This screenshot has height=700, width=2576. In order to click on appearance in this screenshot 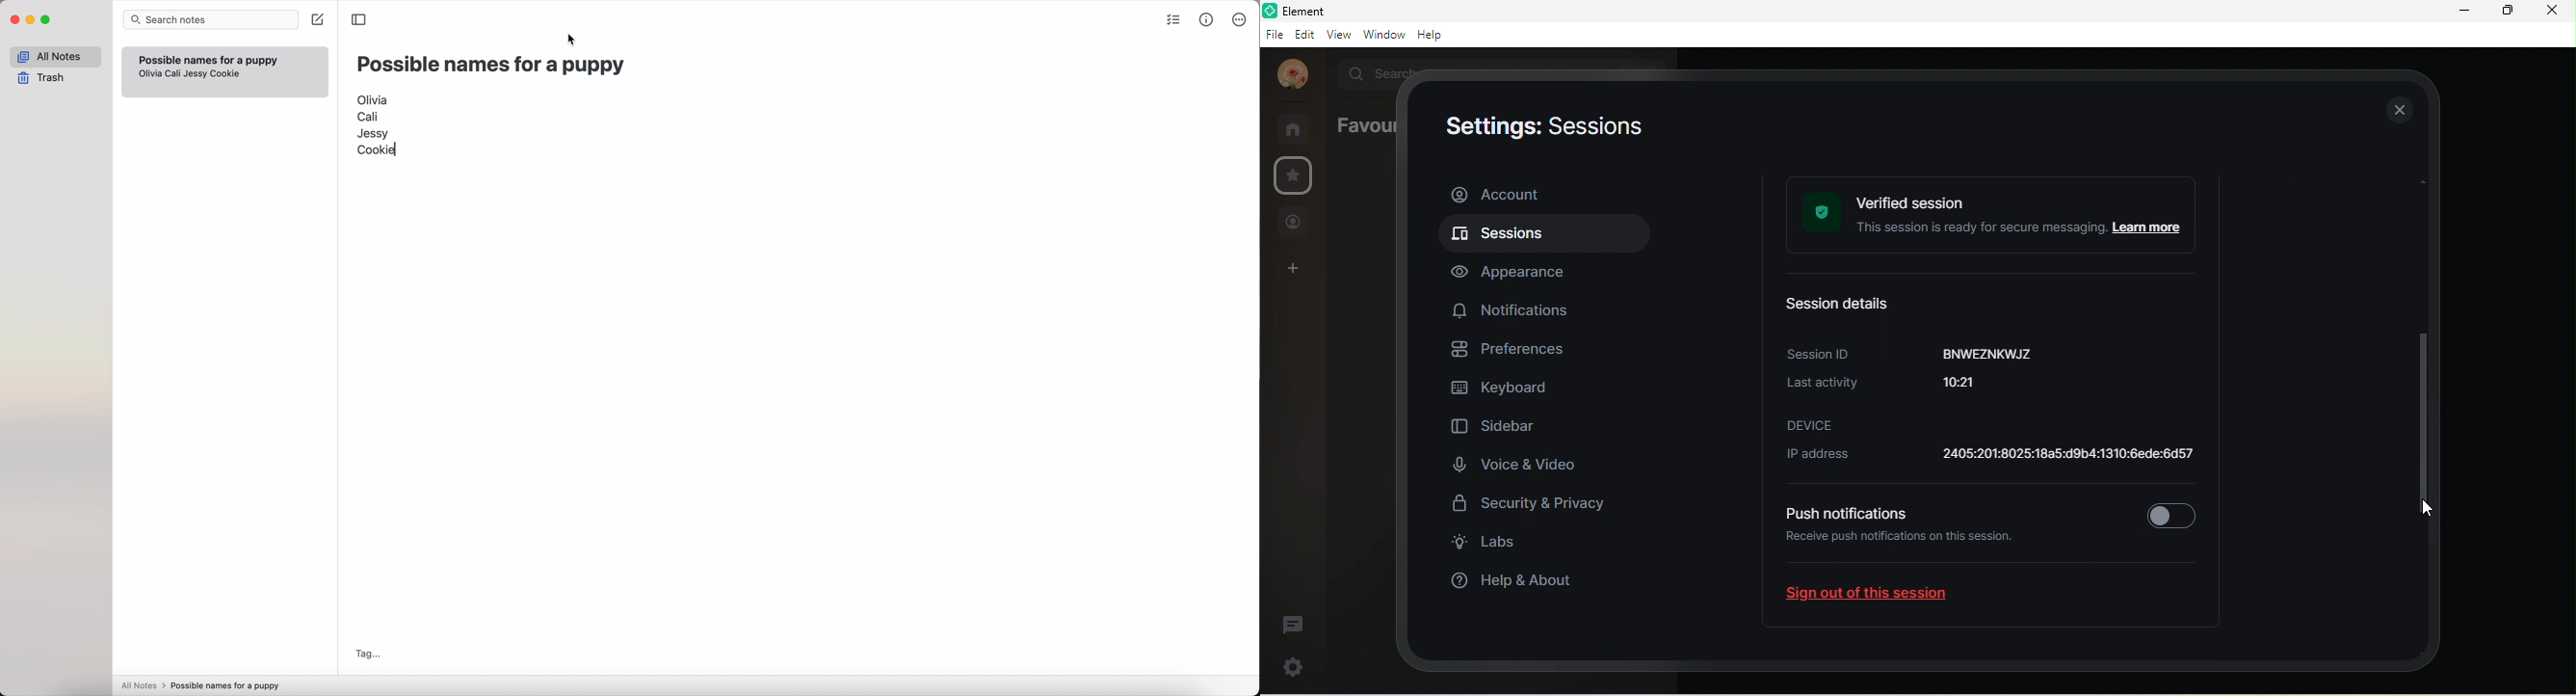, I will do `click(1519, 272)`.